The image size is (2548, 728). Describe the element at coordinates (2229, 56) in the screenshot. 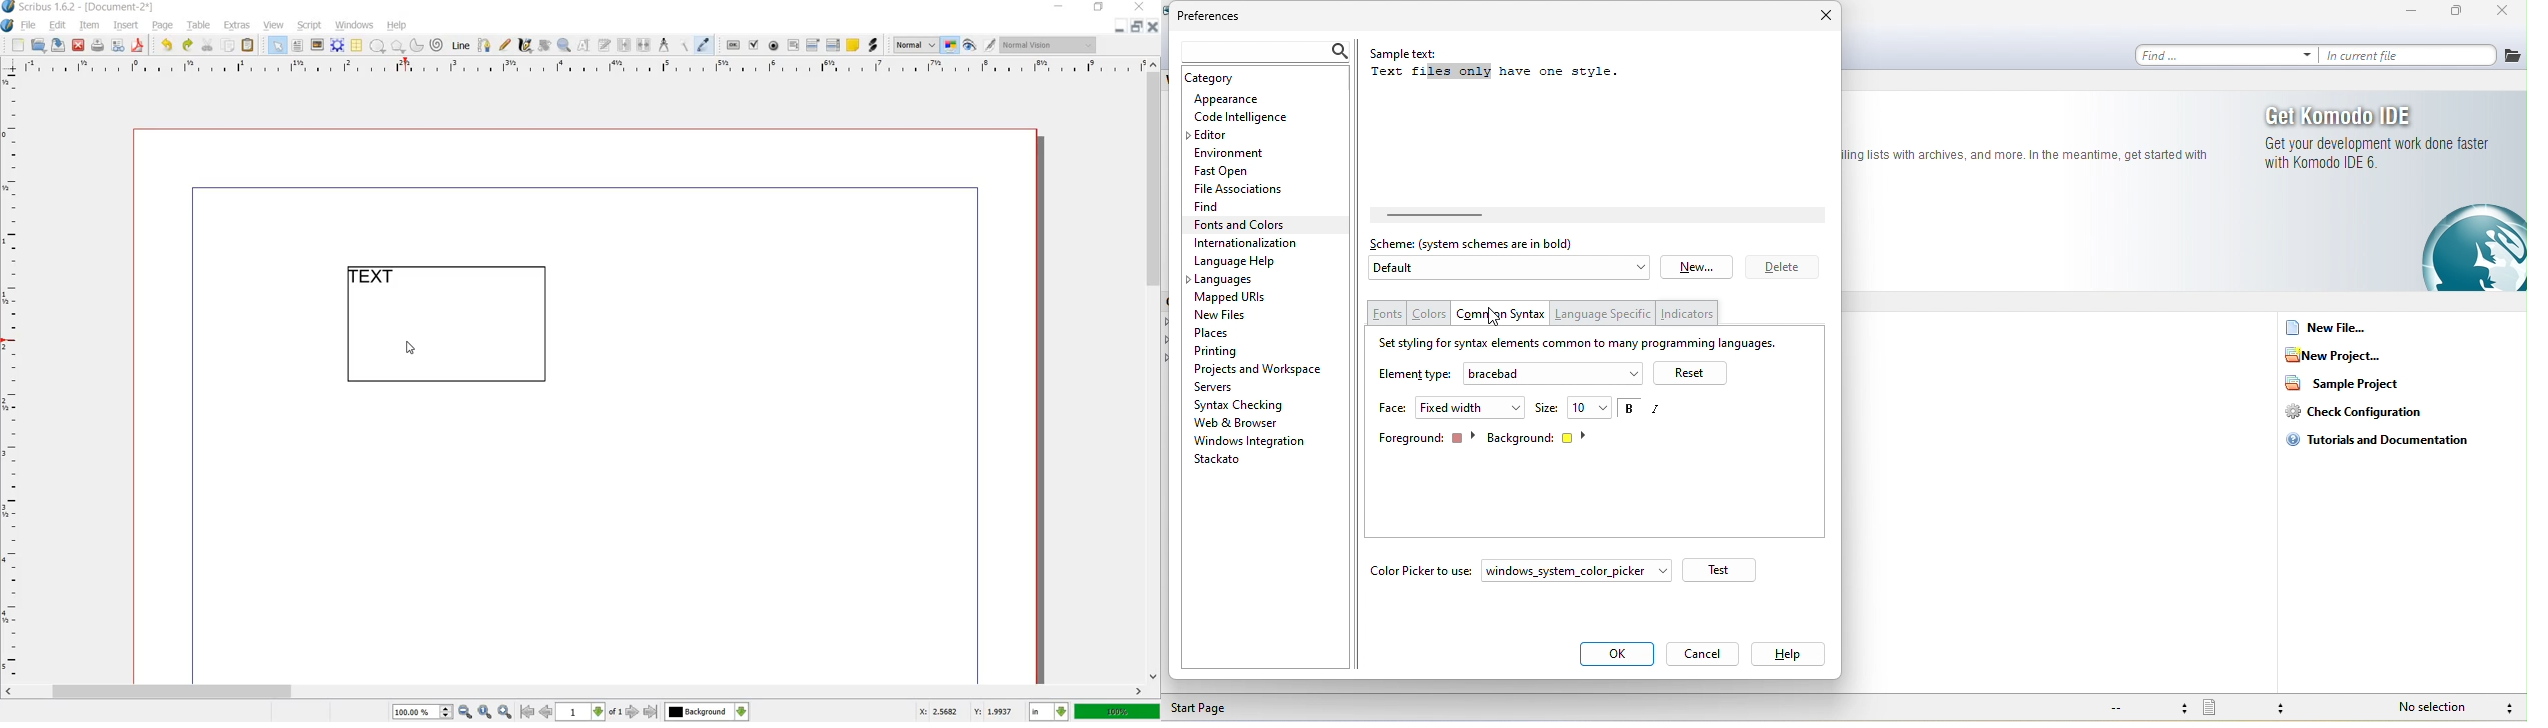

I see `find` at that location.